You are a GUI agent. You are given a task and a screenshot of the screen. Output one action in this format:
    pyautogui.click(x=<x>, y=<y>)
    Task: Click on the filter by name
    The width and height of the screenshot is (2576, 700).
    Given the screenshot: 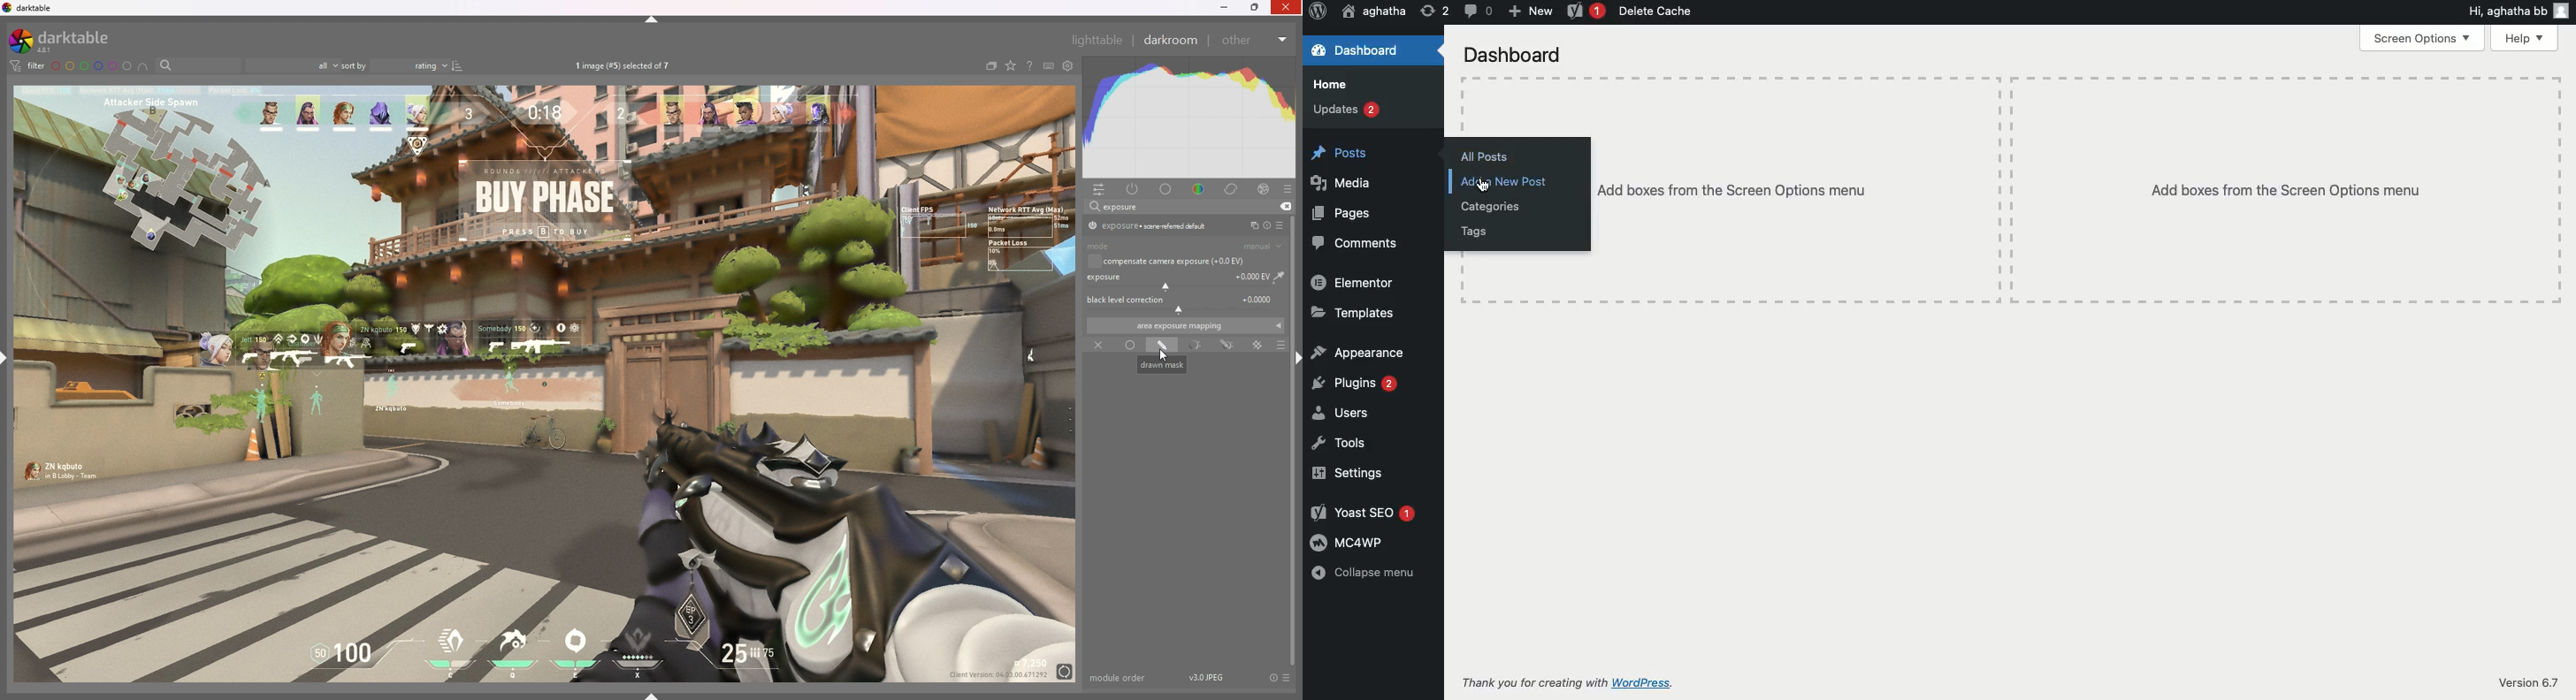 What is the action you would take?
    pyautogui.click(x=198, y=64)
    